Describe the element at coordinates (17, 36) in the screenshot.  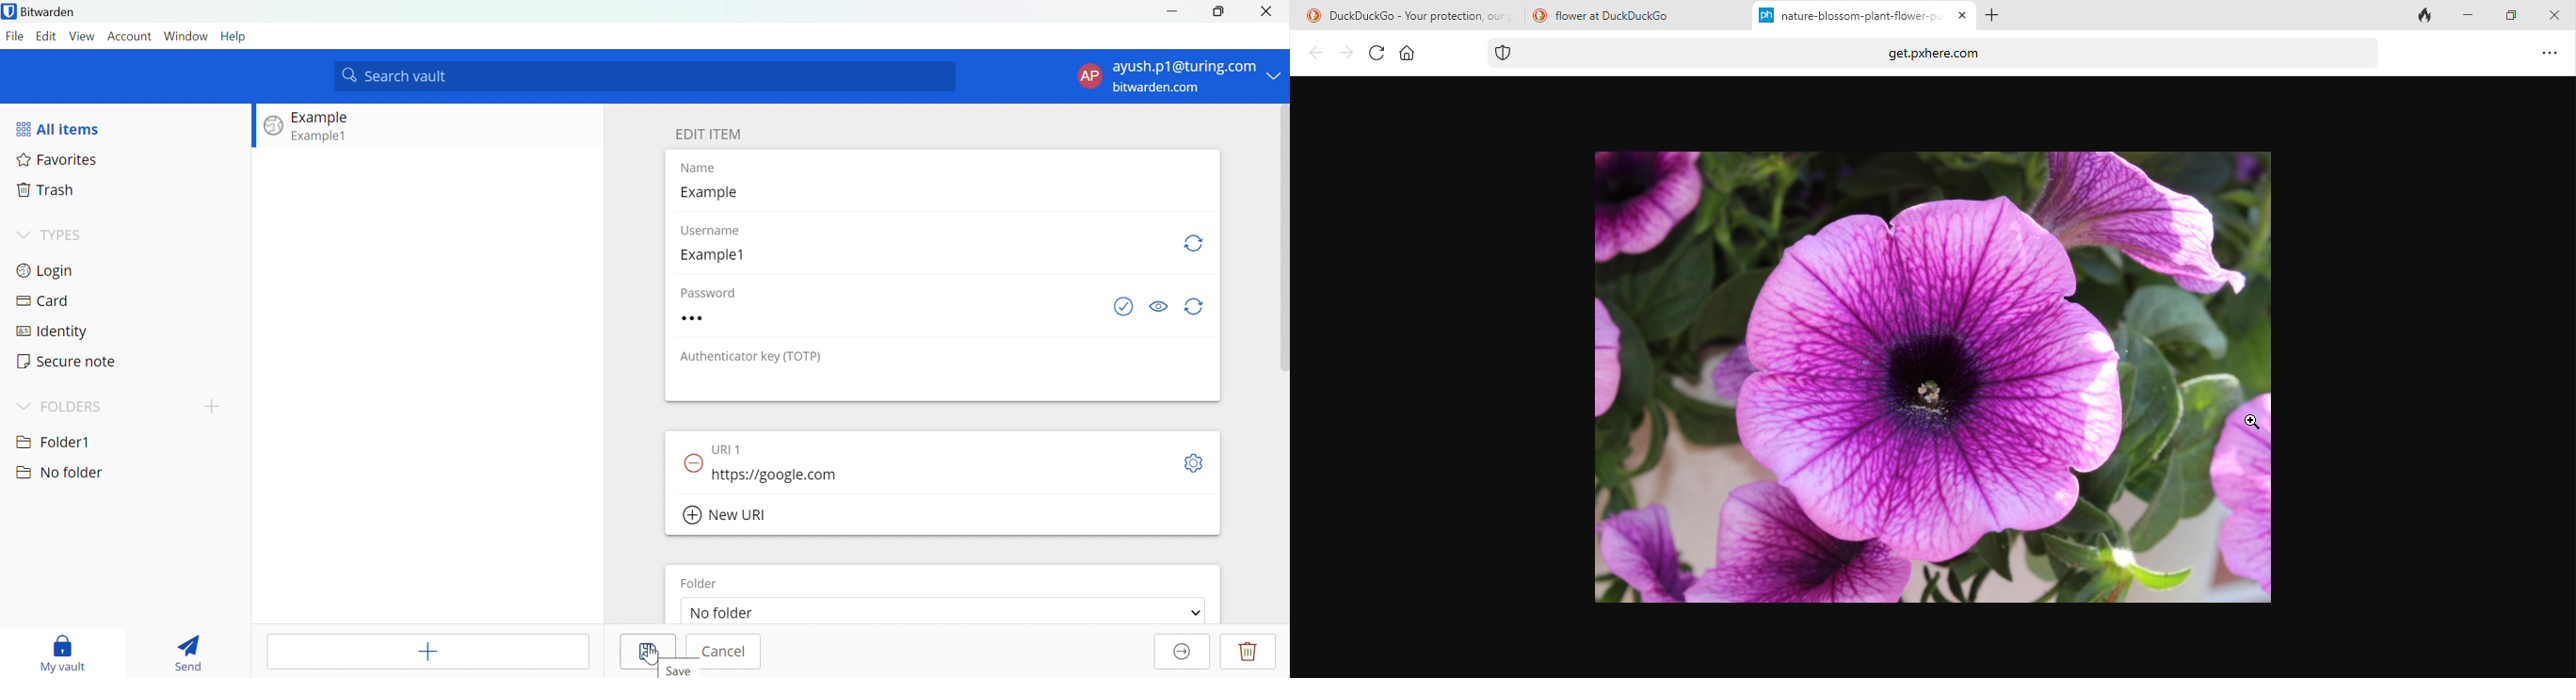
I see `File` at that location.